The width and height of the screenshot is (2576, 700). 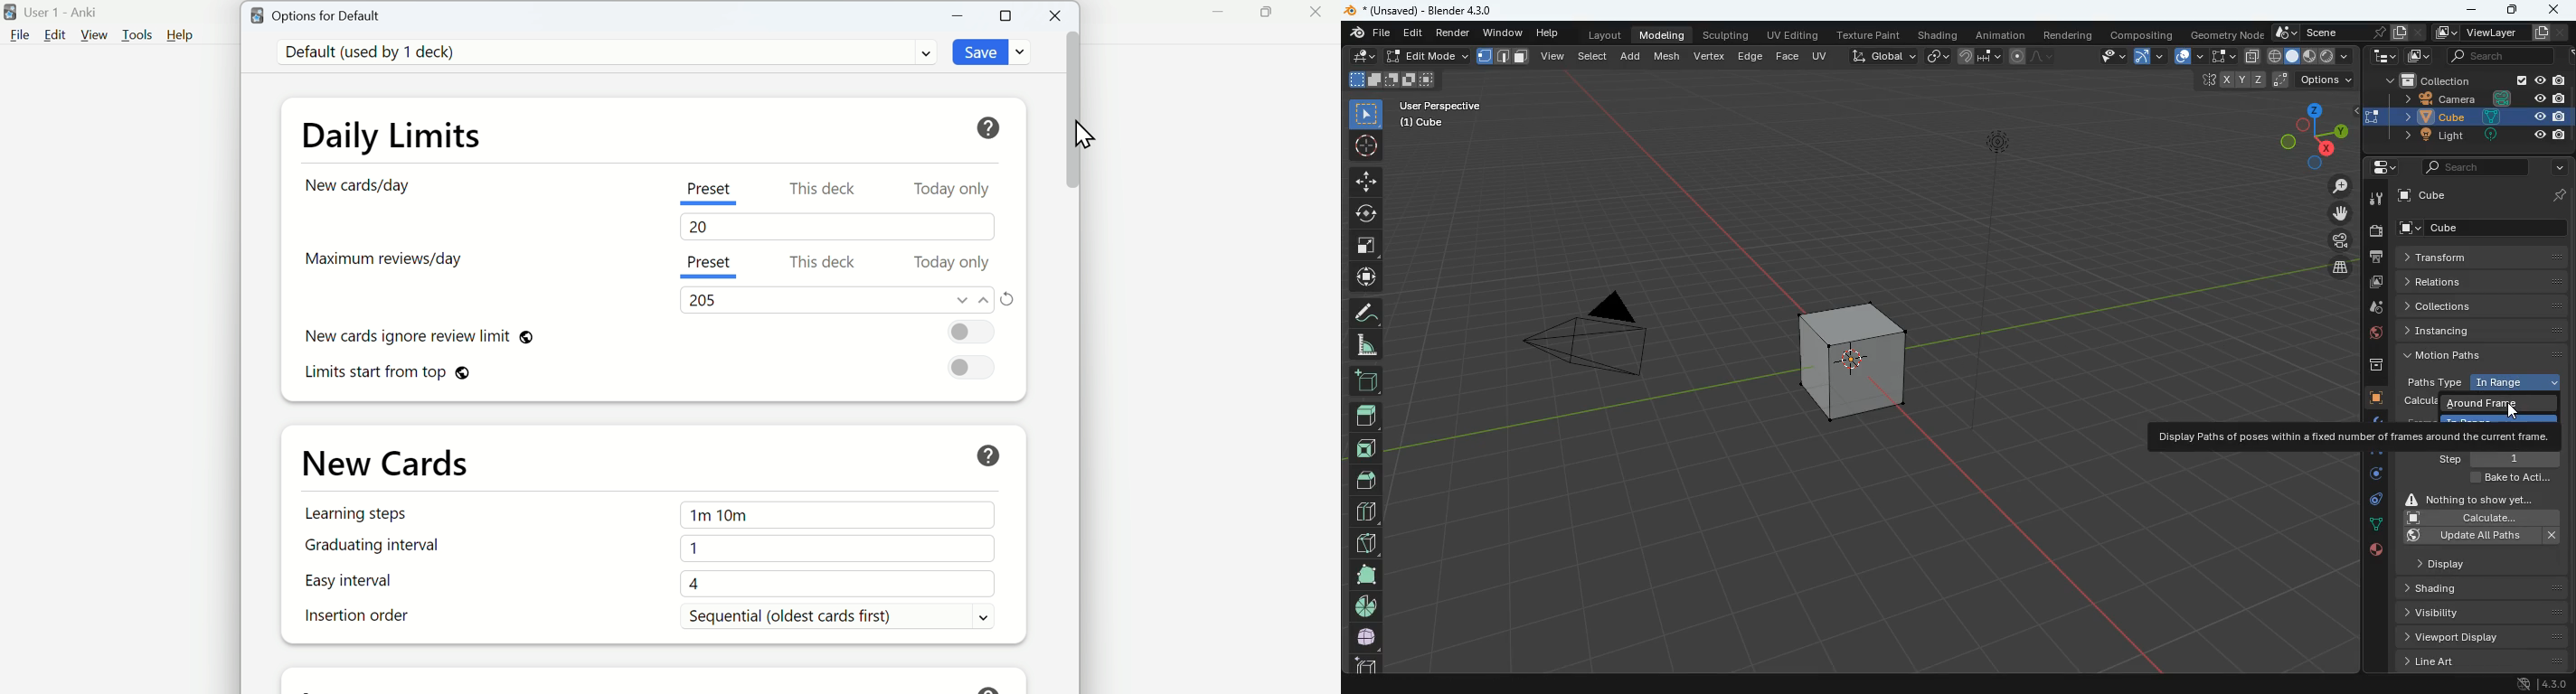 I want to click on This deck, so click(x=824, y=264).